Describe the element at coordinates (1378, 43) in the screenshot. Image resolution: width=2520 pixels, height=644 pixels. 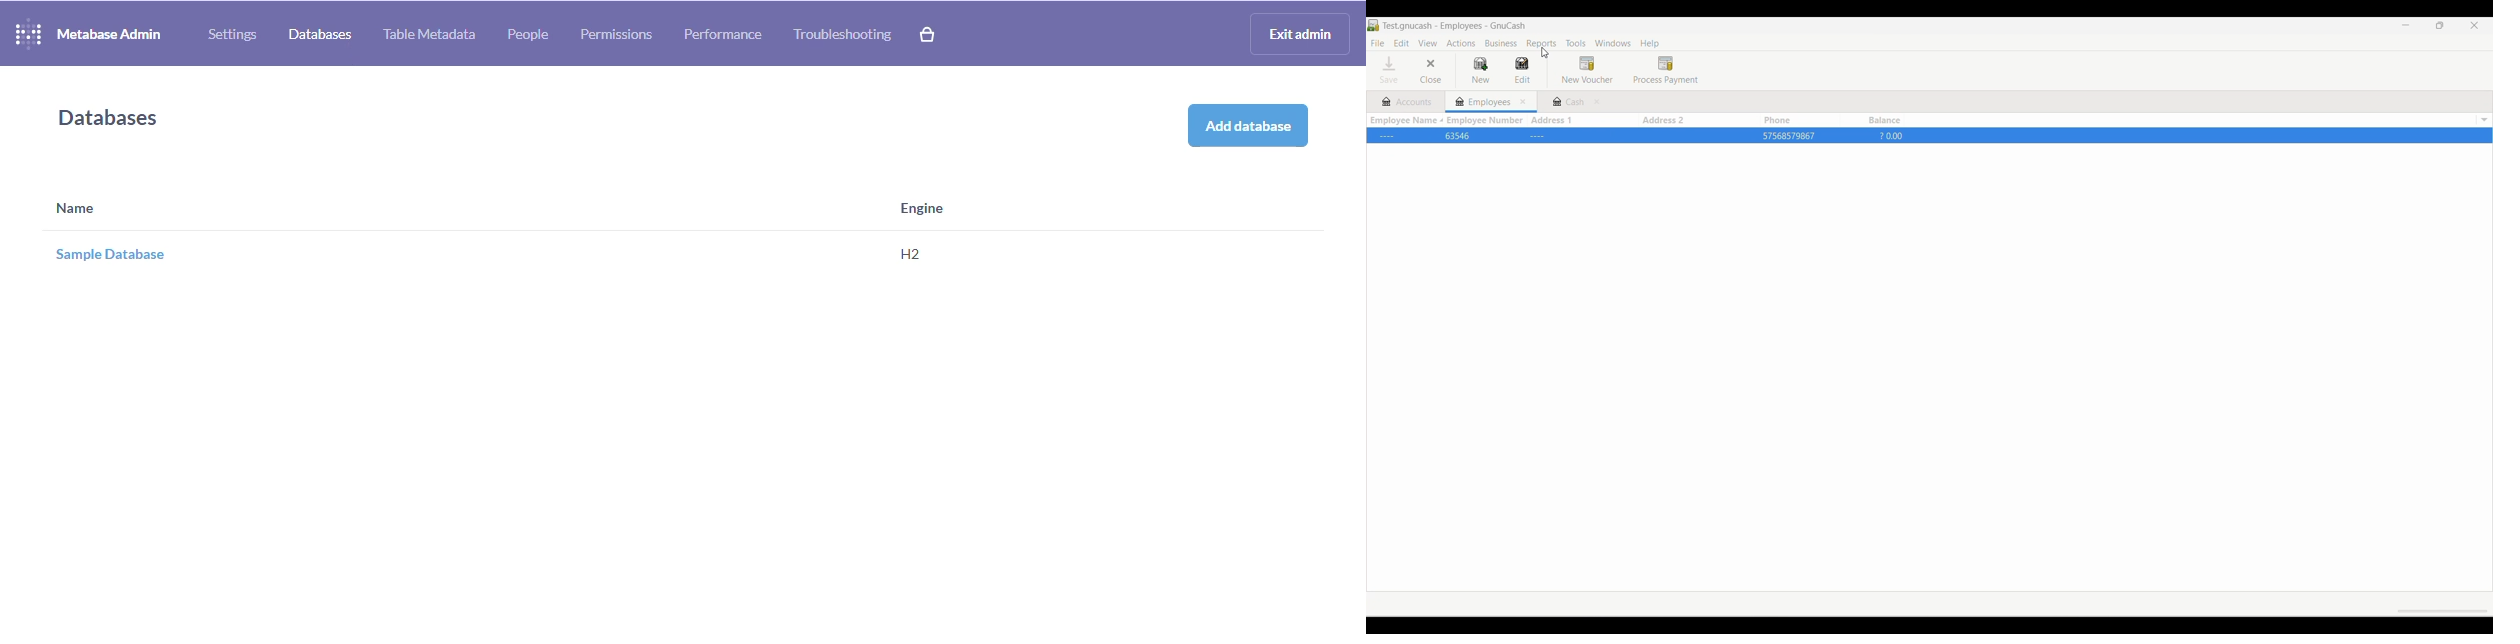
I see `File` at that location.